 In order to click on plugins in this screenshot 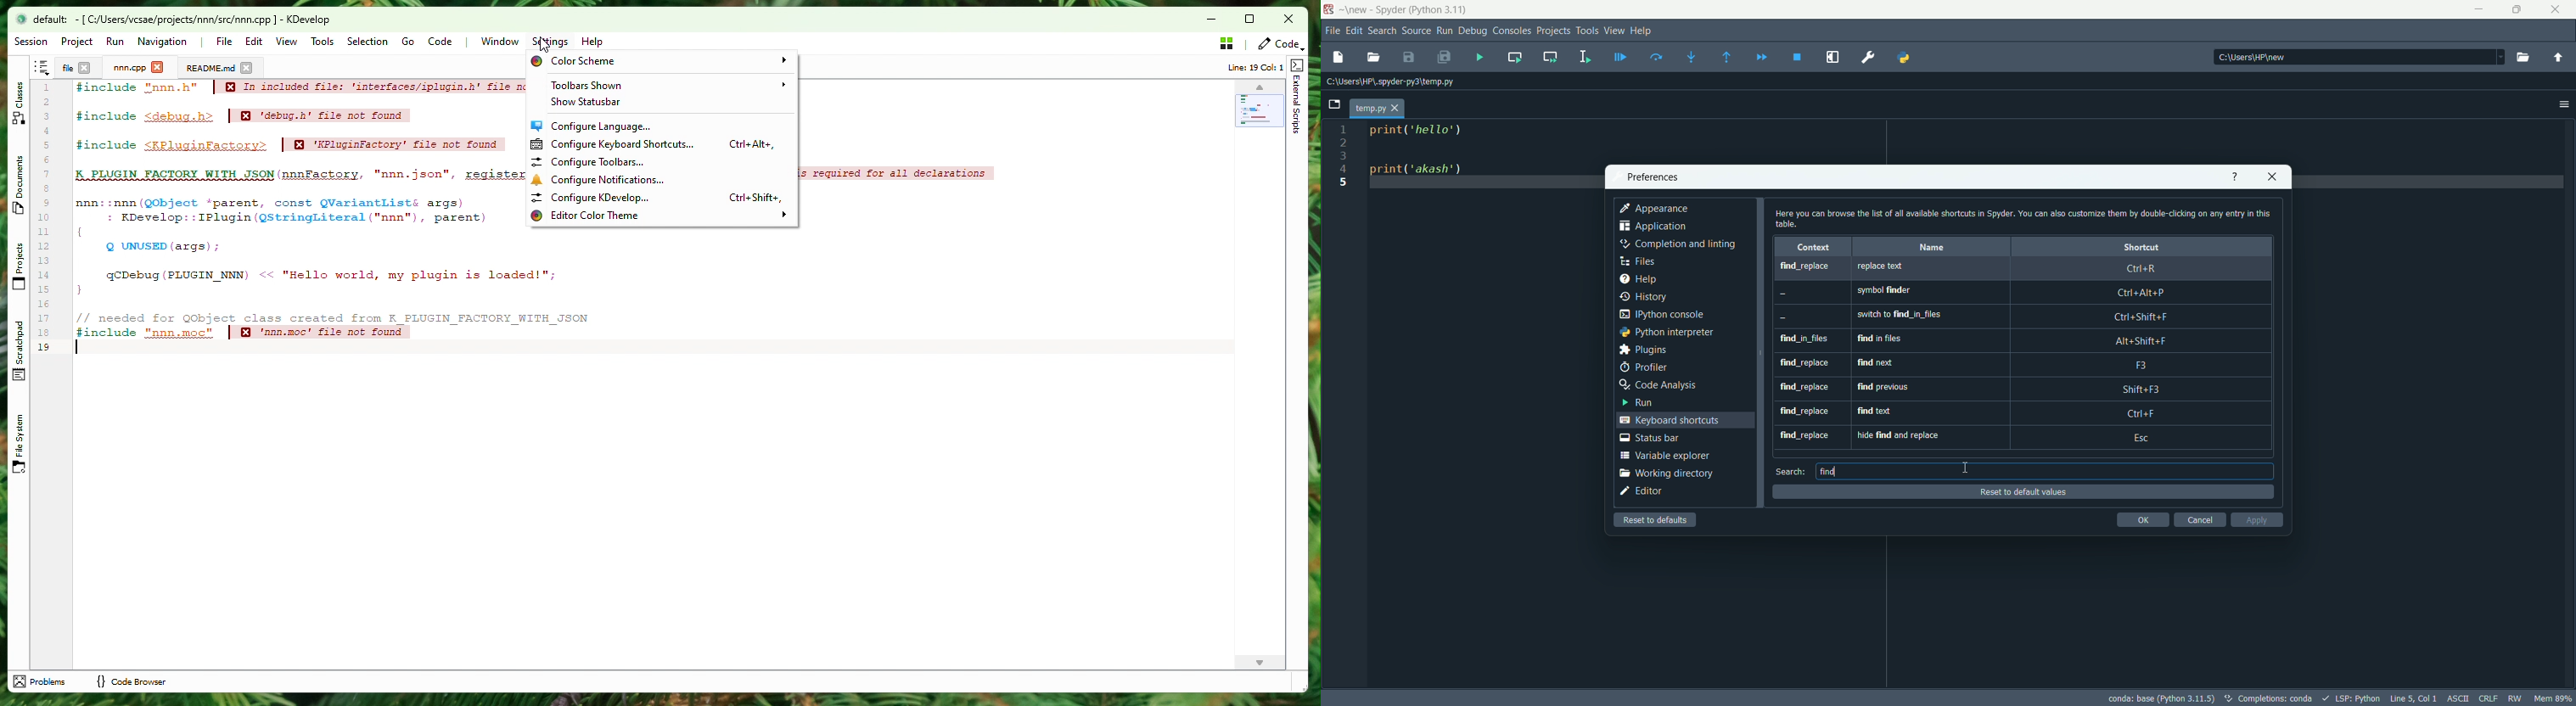, I will do `click(1644, 350)`.